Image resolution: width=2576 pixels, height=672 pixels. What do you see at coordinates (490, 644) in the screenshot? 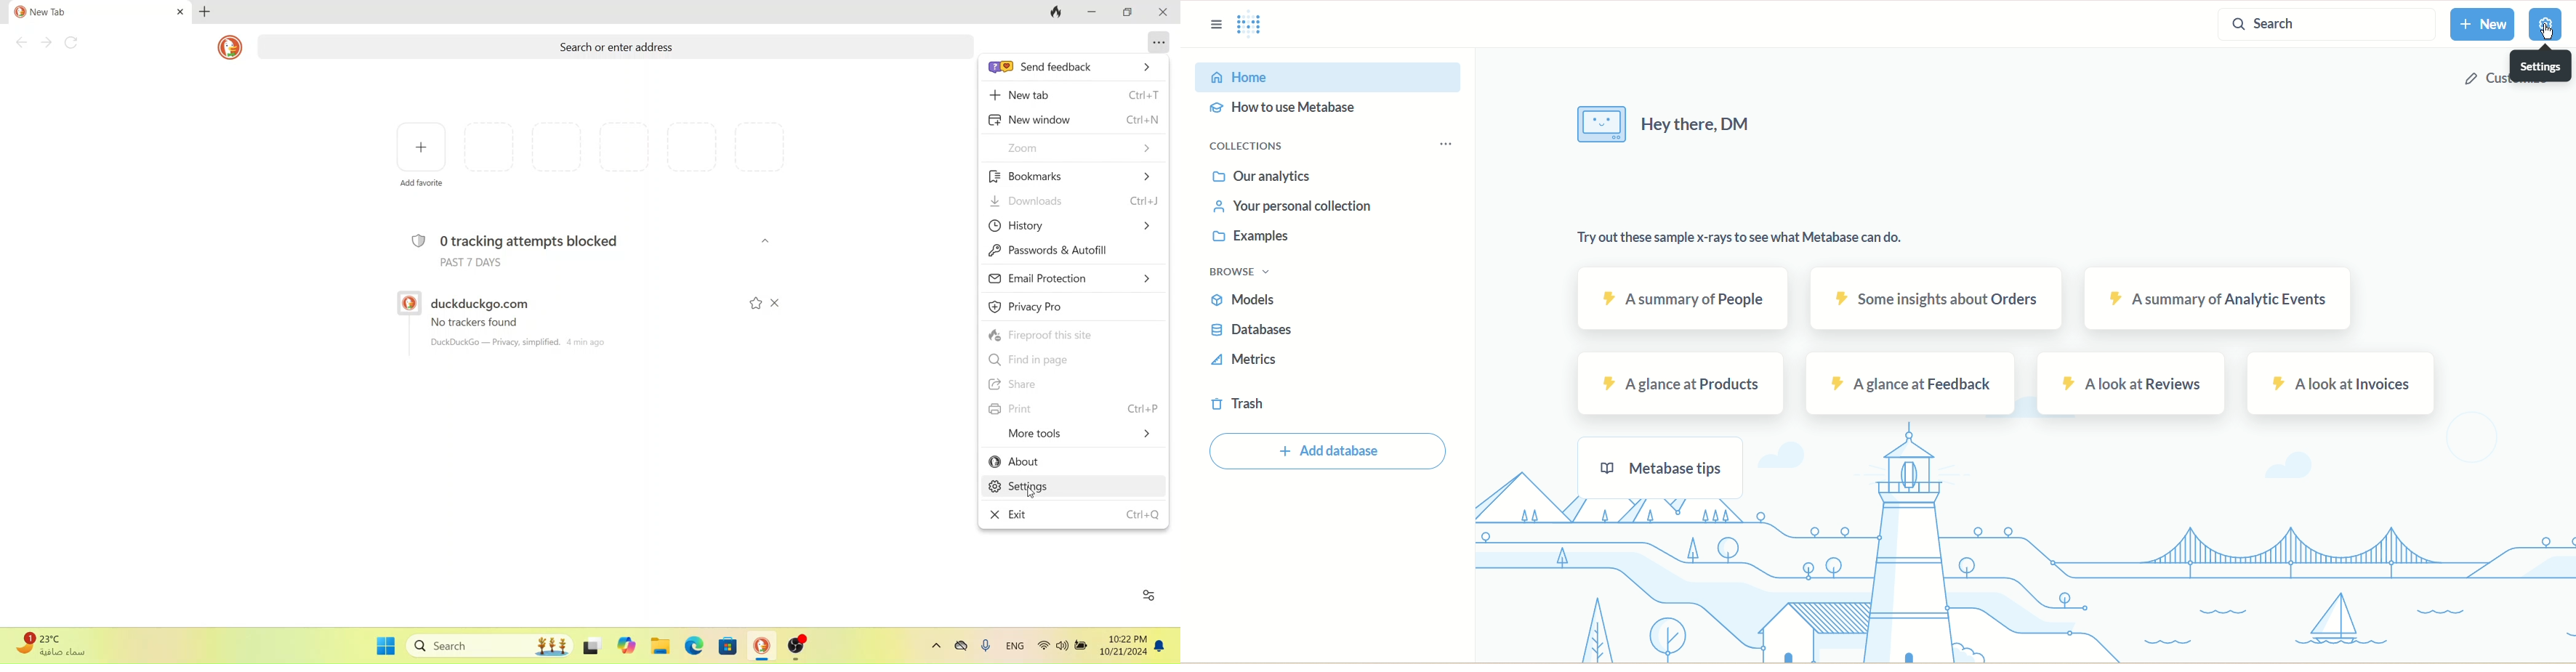
I see `search` at bounding box center [490, 644].